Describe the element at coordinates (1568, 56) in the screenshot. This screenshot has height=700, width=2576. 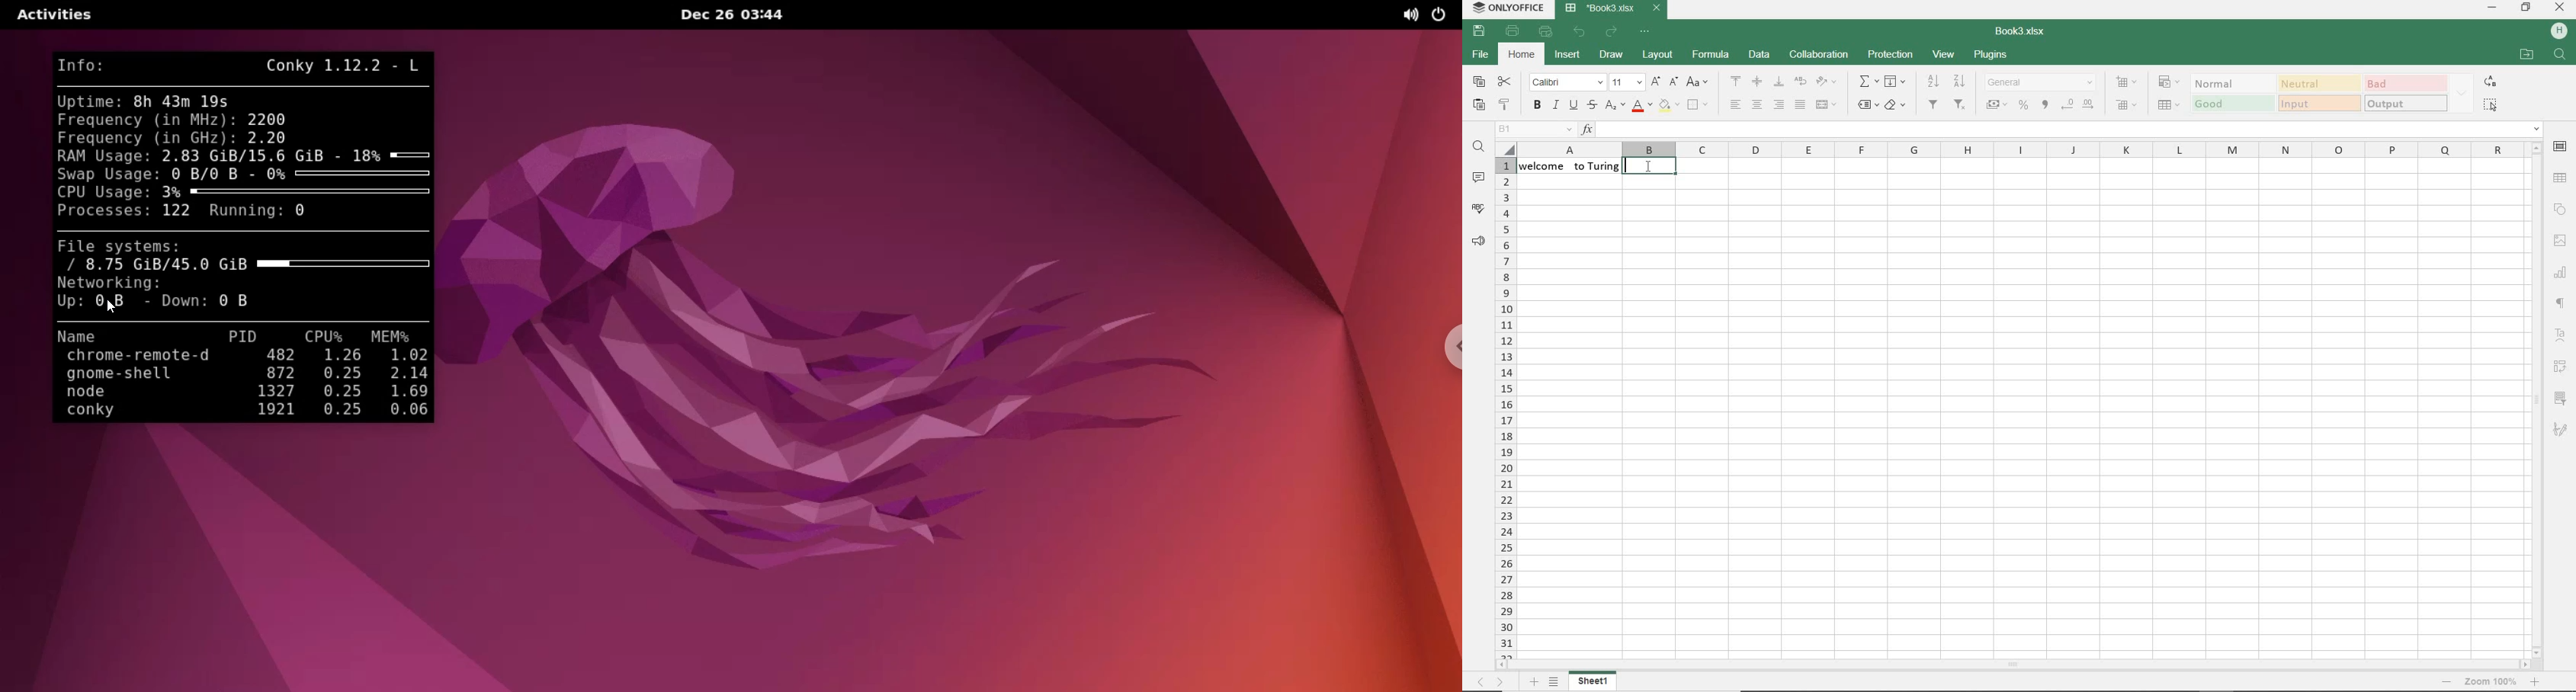
I see `insert` at that location.